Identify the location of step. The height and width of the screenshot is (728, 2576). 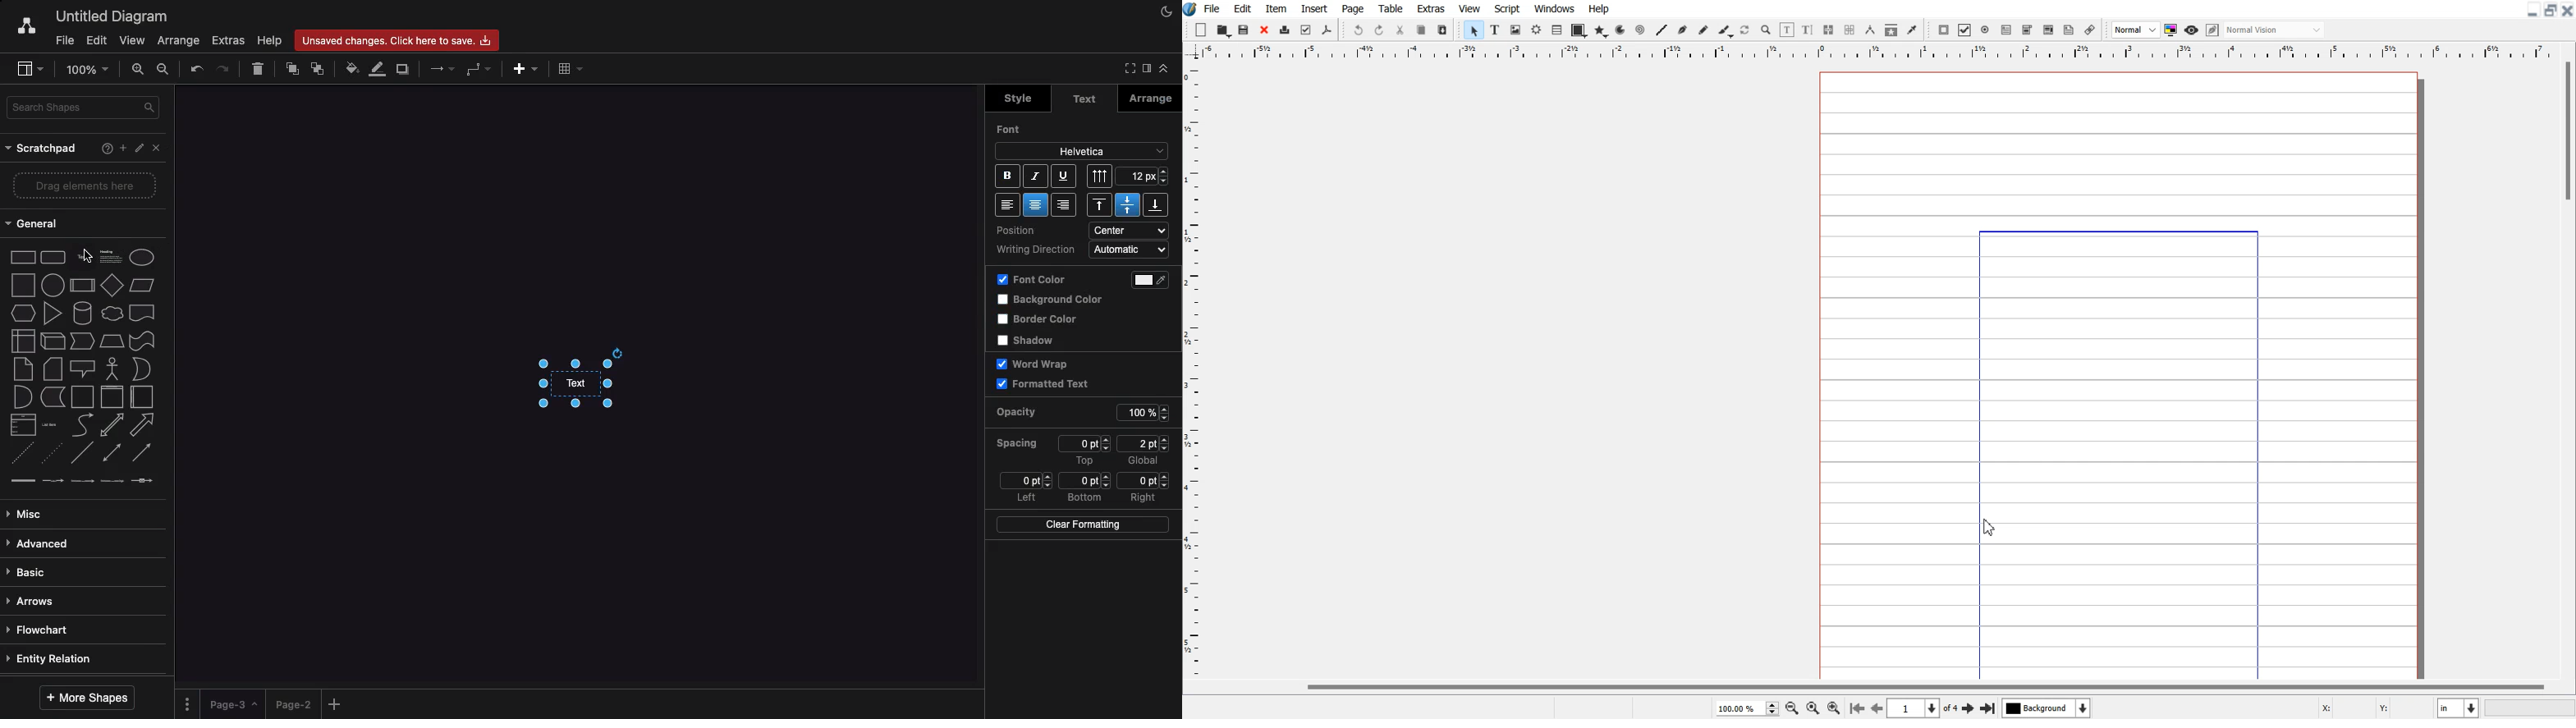
(82, 341).